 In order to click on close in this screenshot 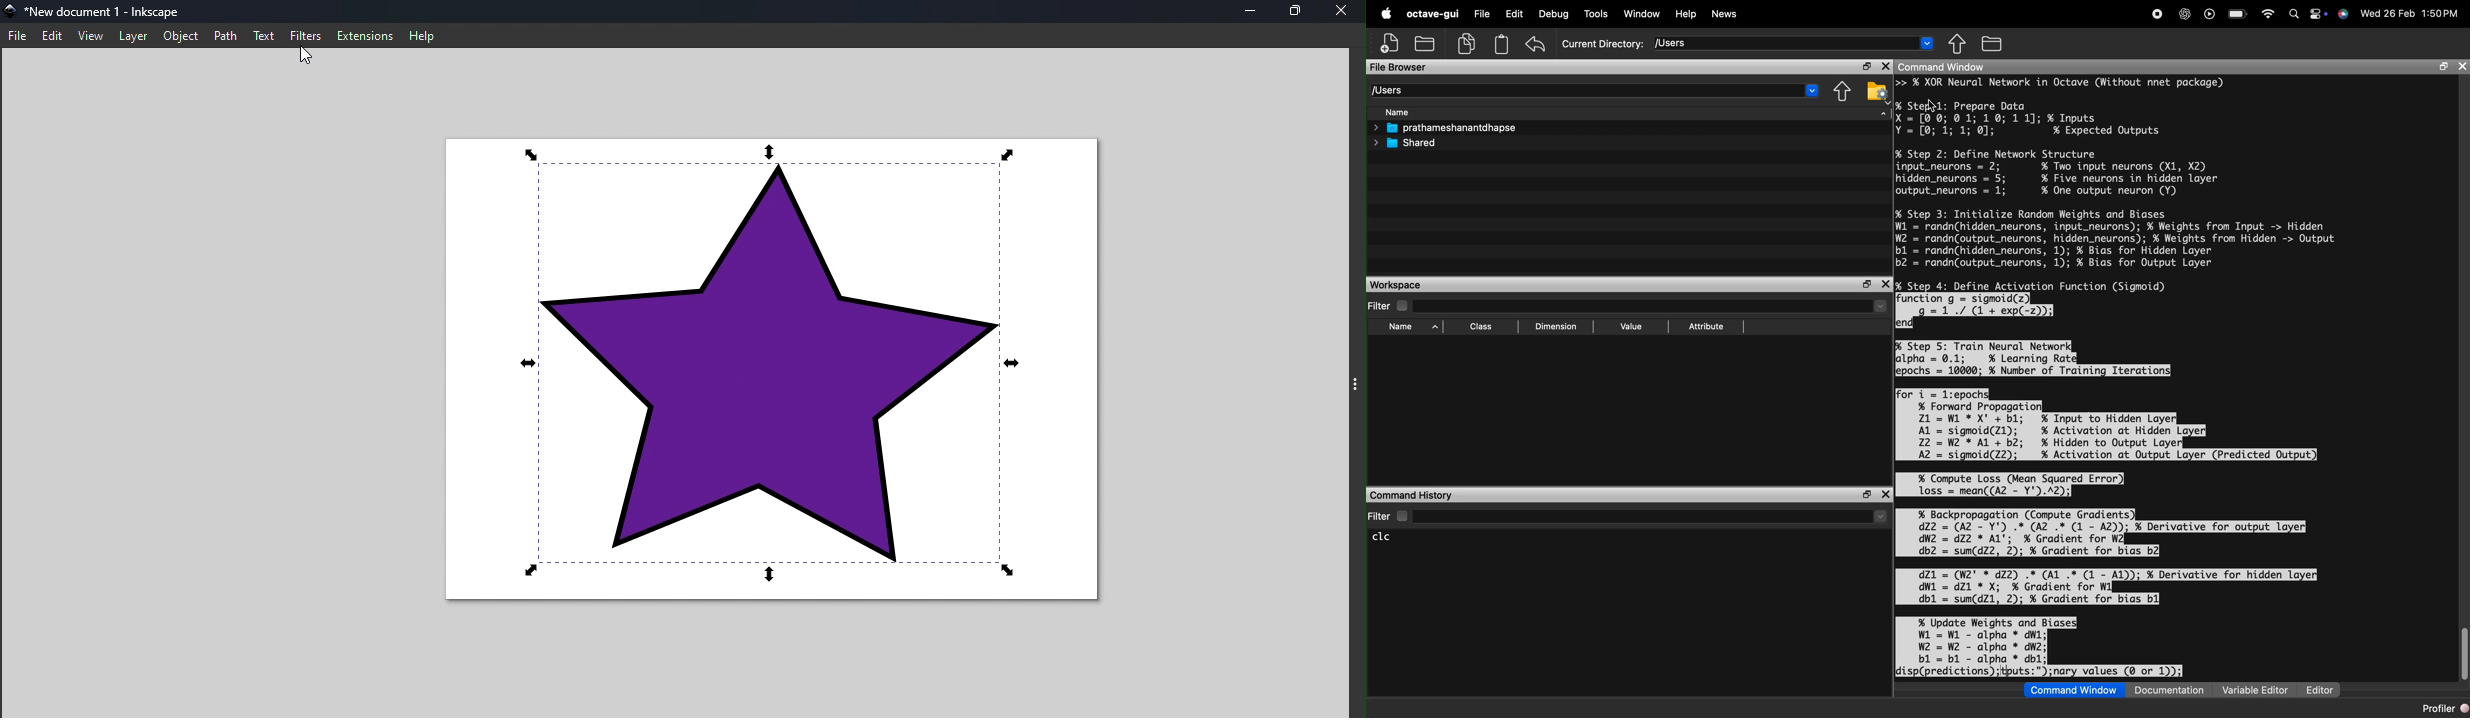, I will do `click(1885, 67)`.